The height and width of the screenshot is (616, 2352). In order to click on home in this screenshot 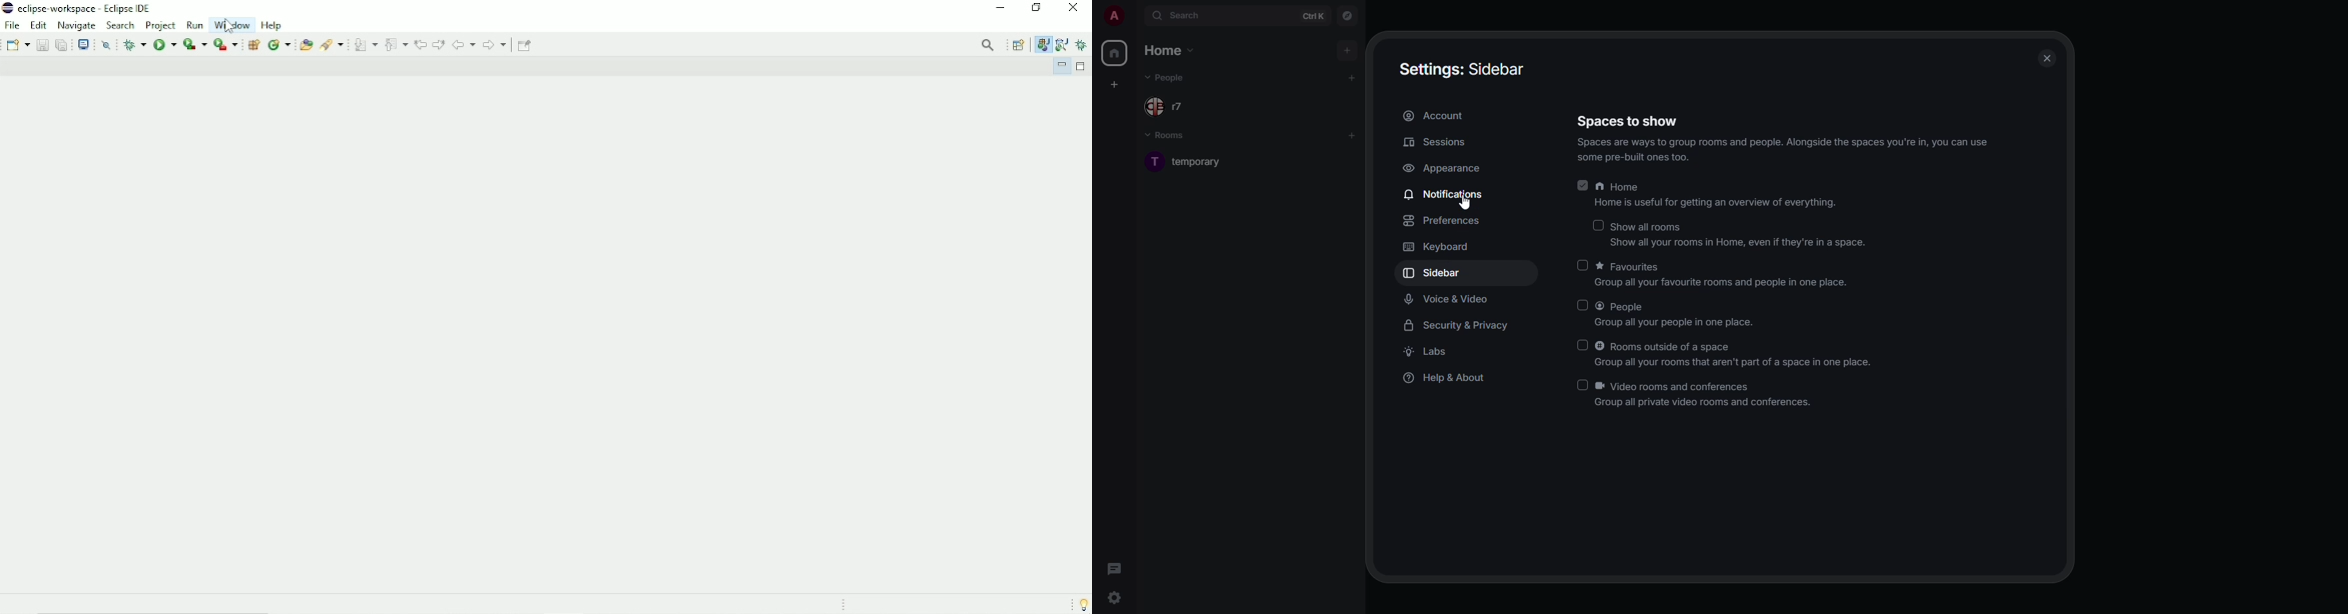, I will do `click(1171, 50)`.